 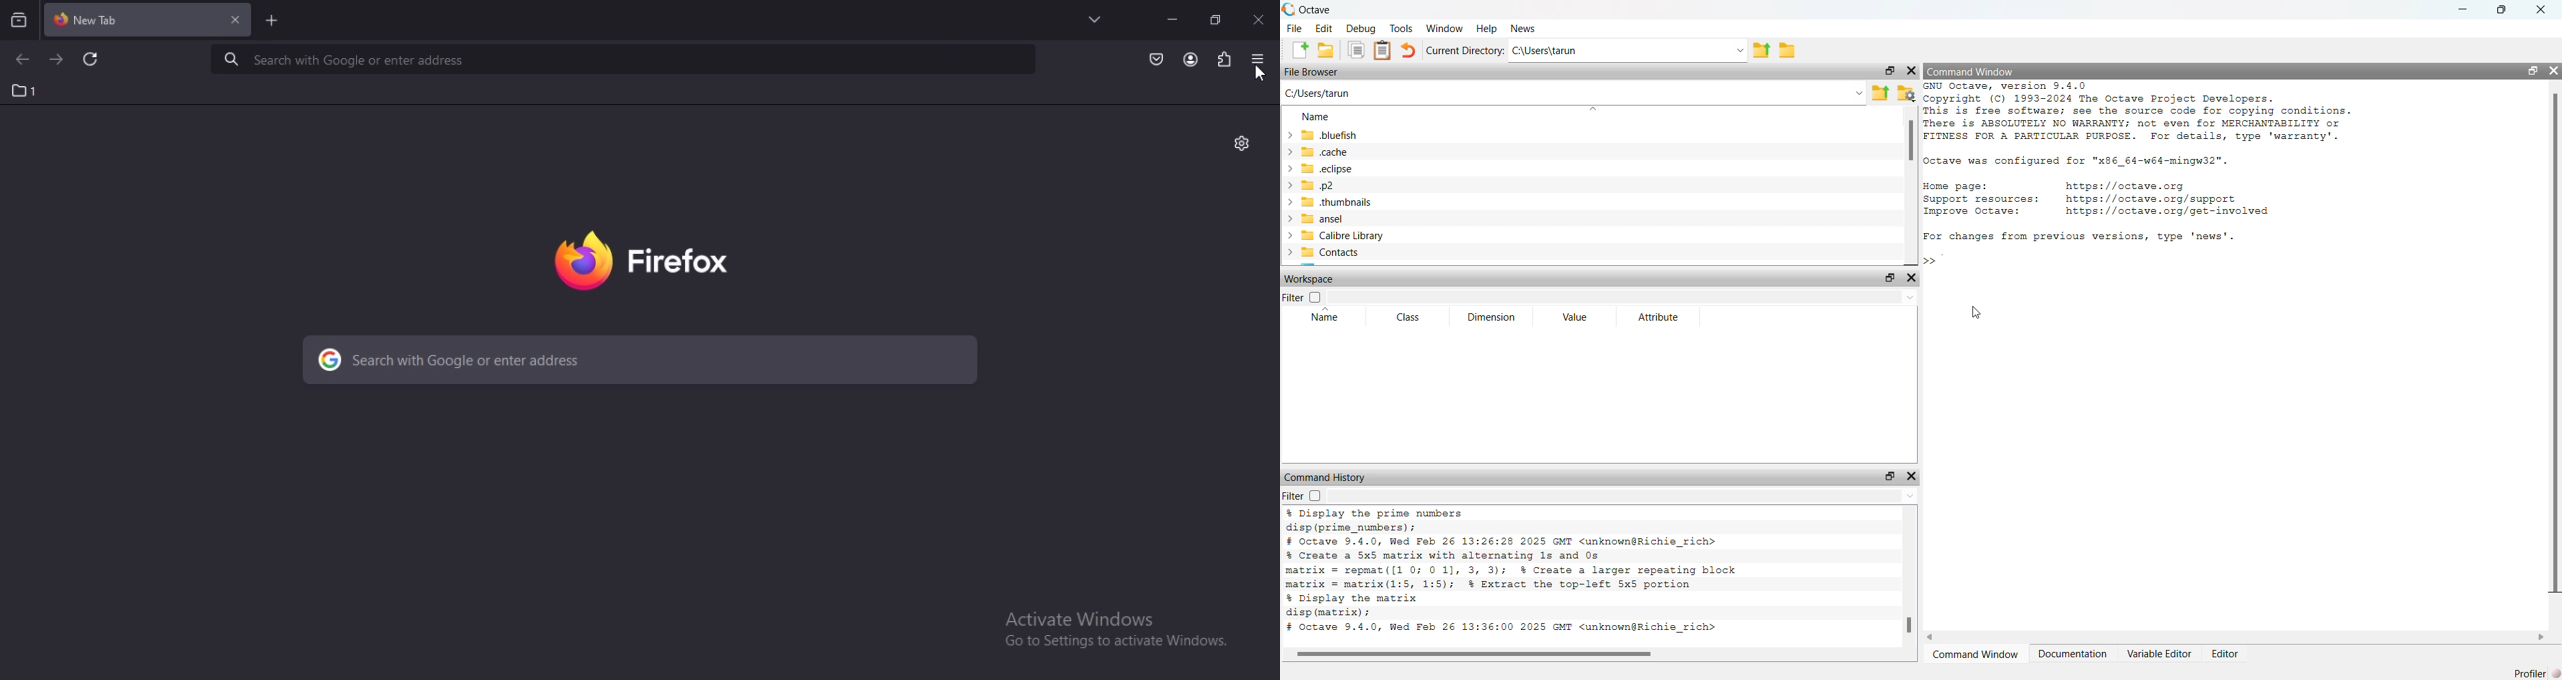 I want to click on editor, so click(x=2227, y=655).